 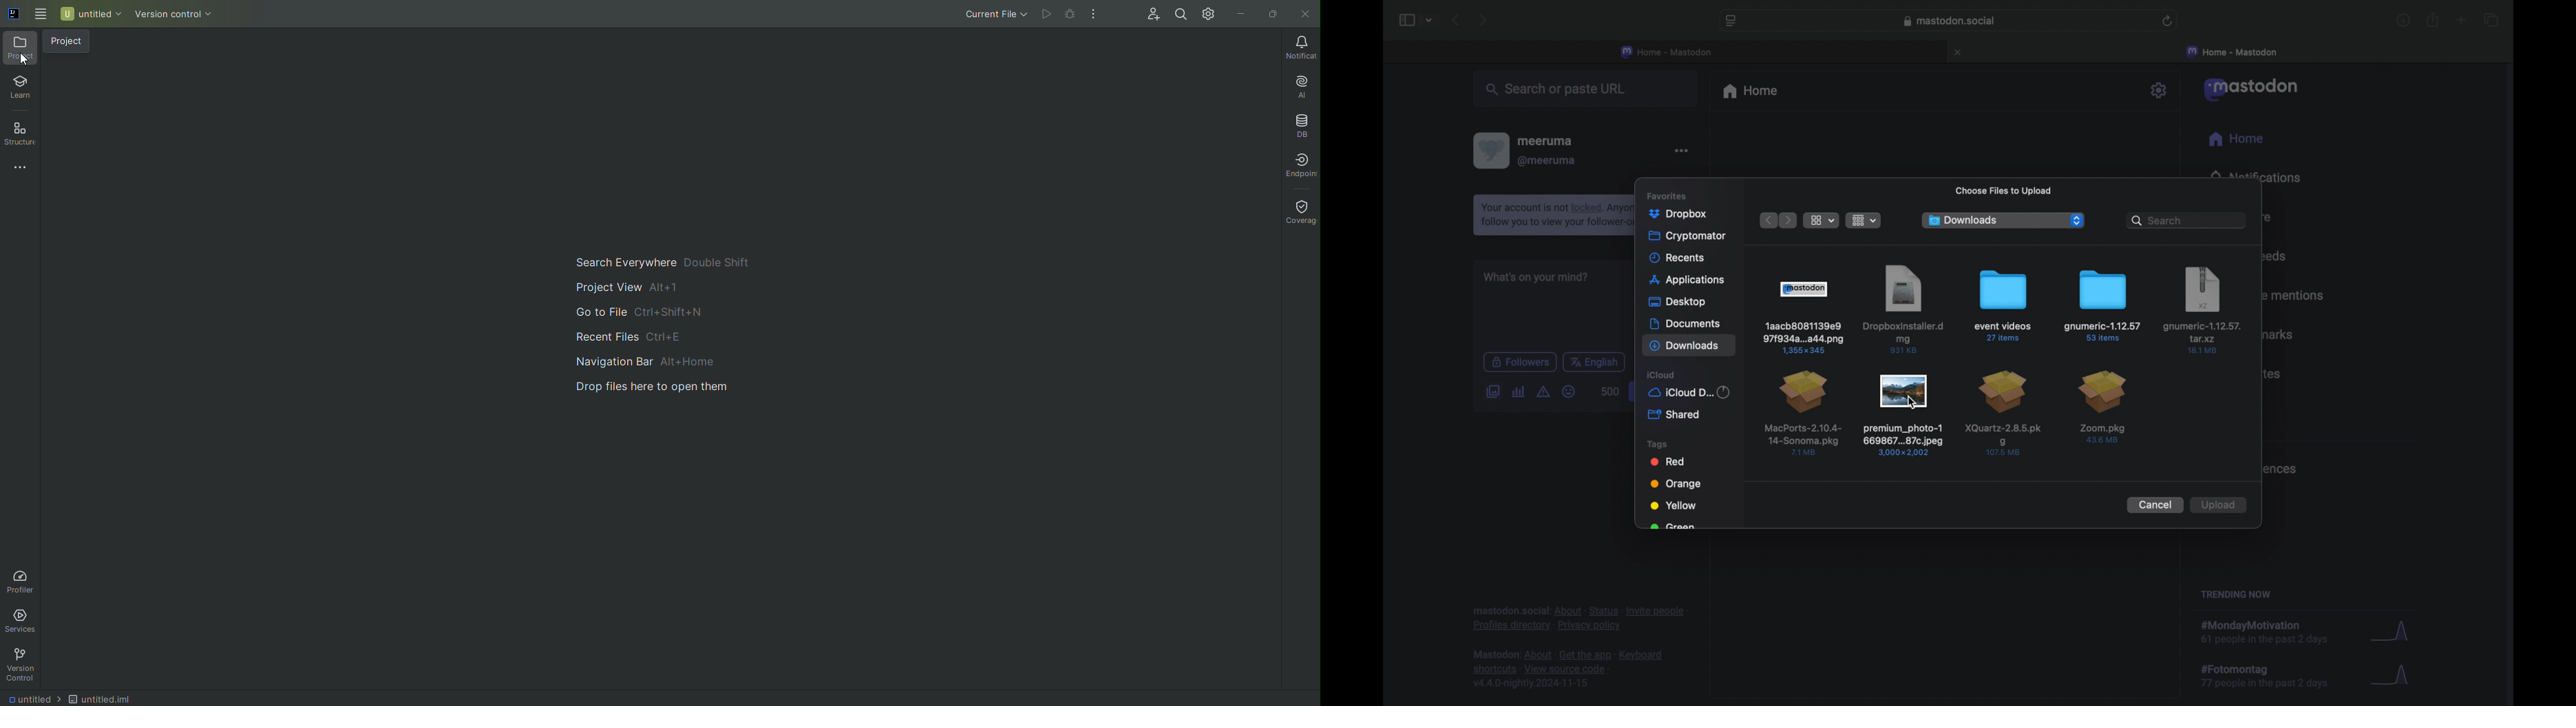 I want to click on settings, so click(x=2160, y=90).